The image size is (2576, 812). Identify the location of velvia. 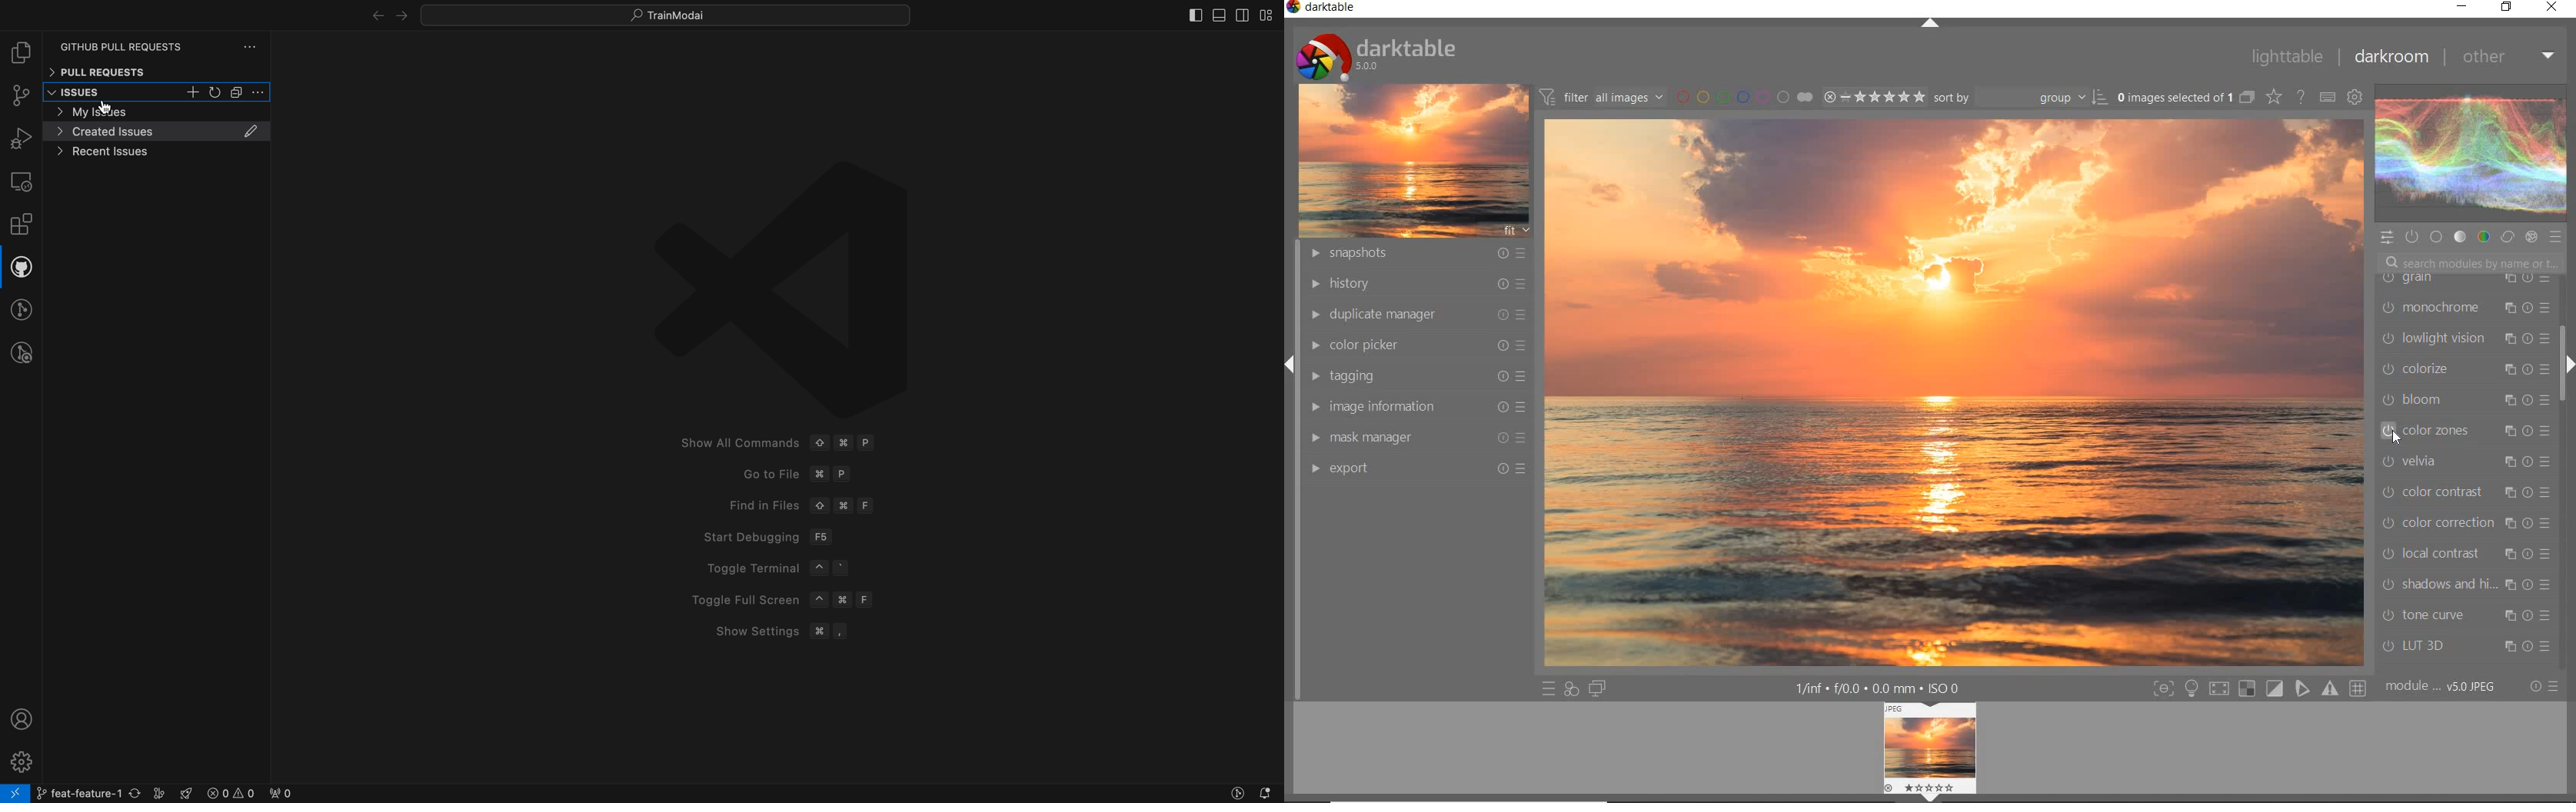
(2461, 464).